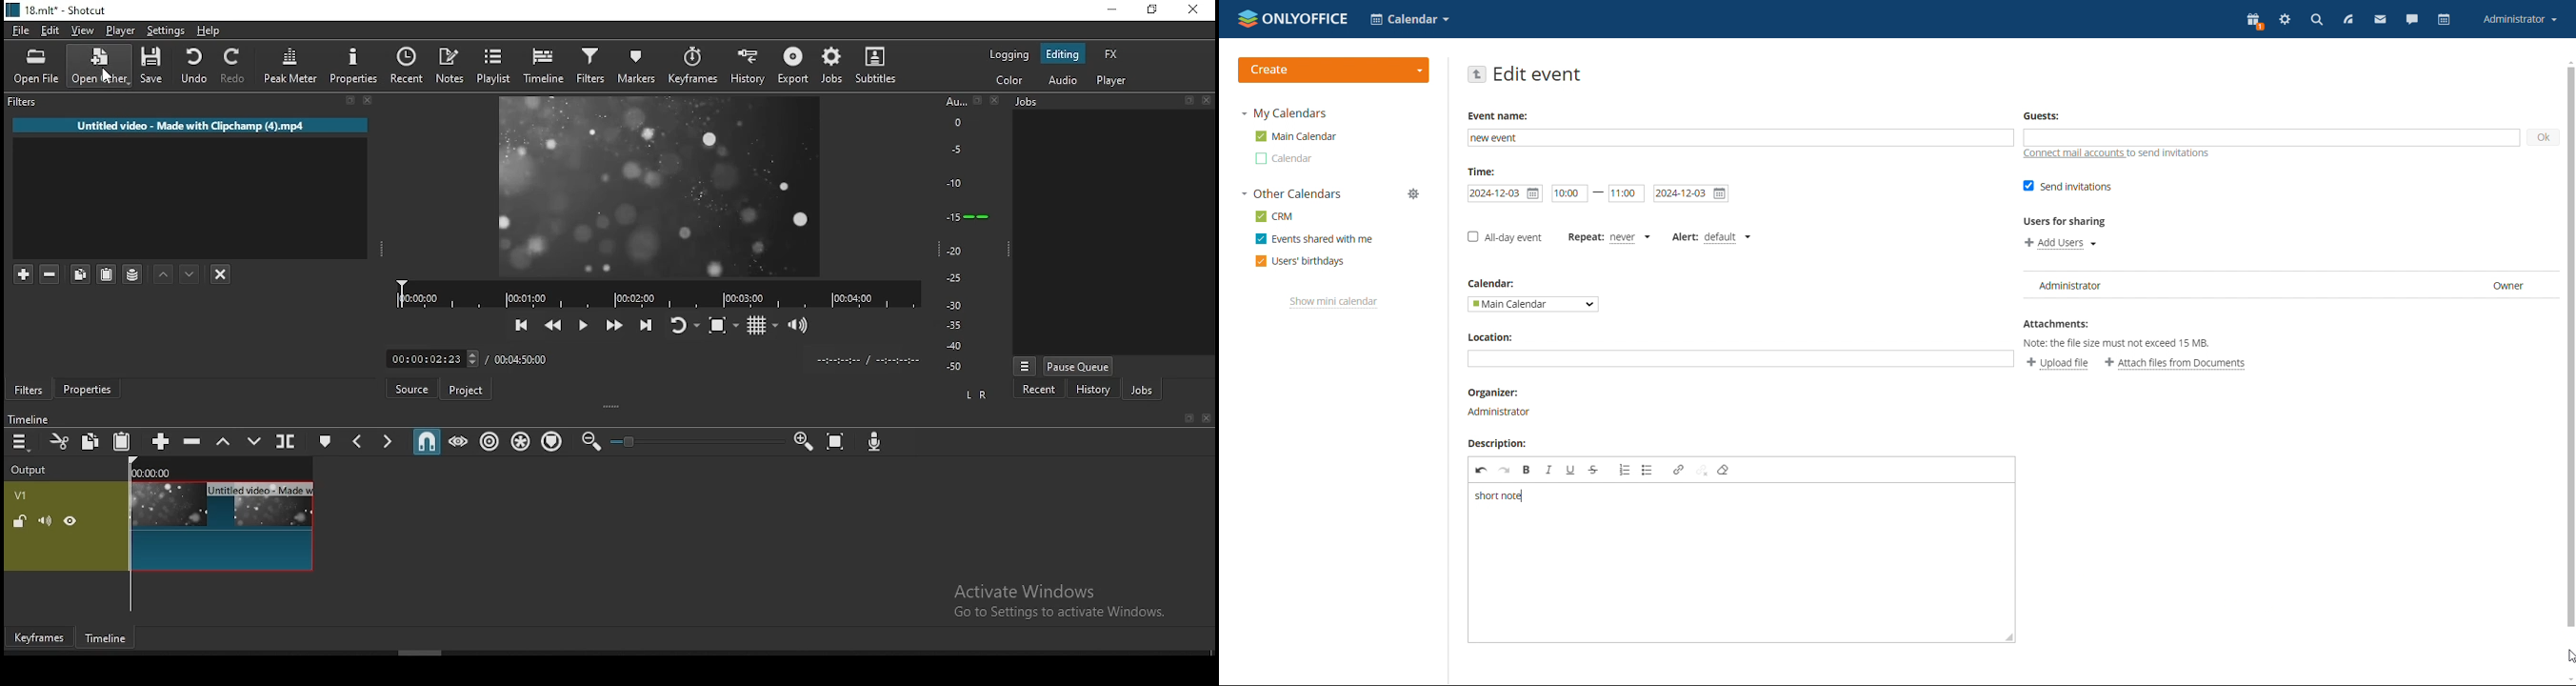  What do you see at coordinates (835, 441) in the screenshot?
I see `zoom timeline to fit` at bounding box center [835, 441].